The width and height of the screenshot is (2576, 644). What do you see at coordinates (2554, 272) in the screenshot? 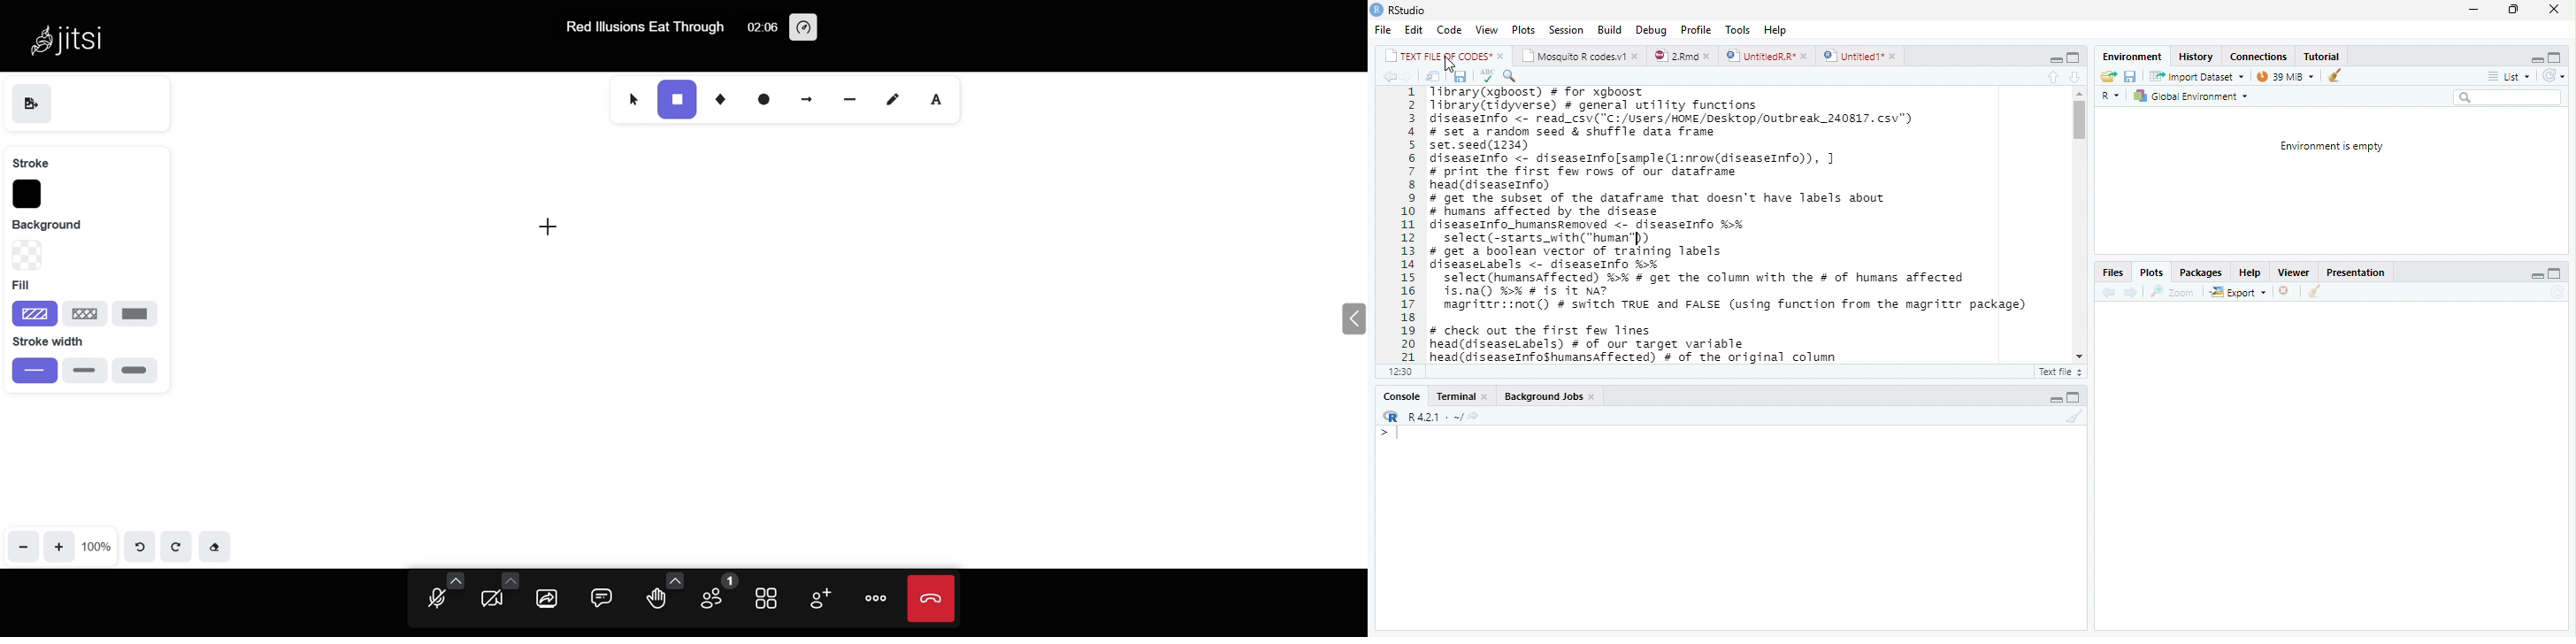
I see `Maximize` at bounding box center [2554, 272].